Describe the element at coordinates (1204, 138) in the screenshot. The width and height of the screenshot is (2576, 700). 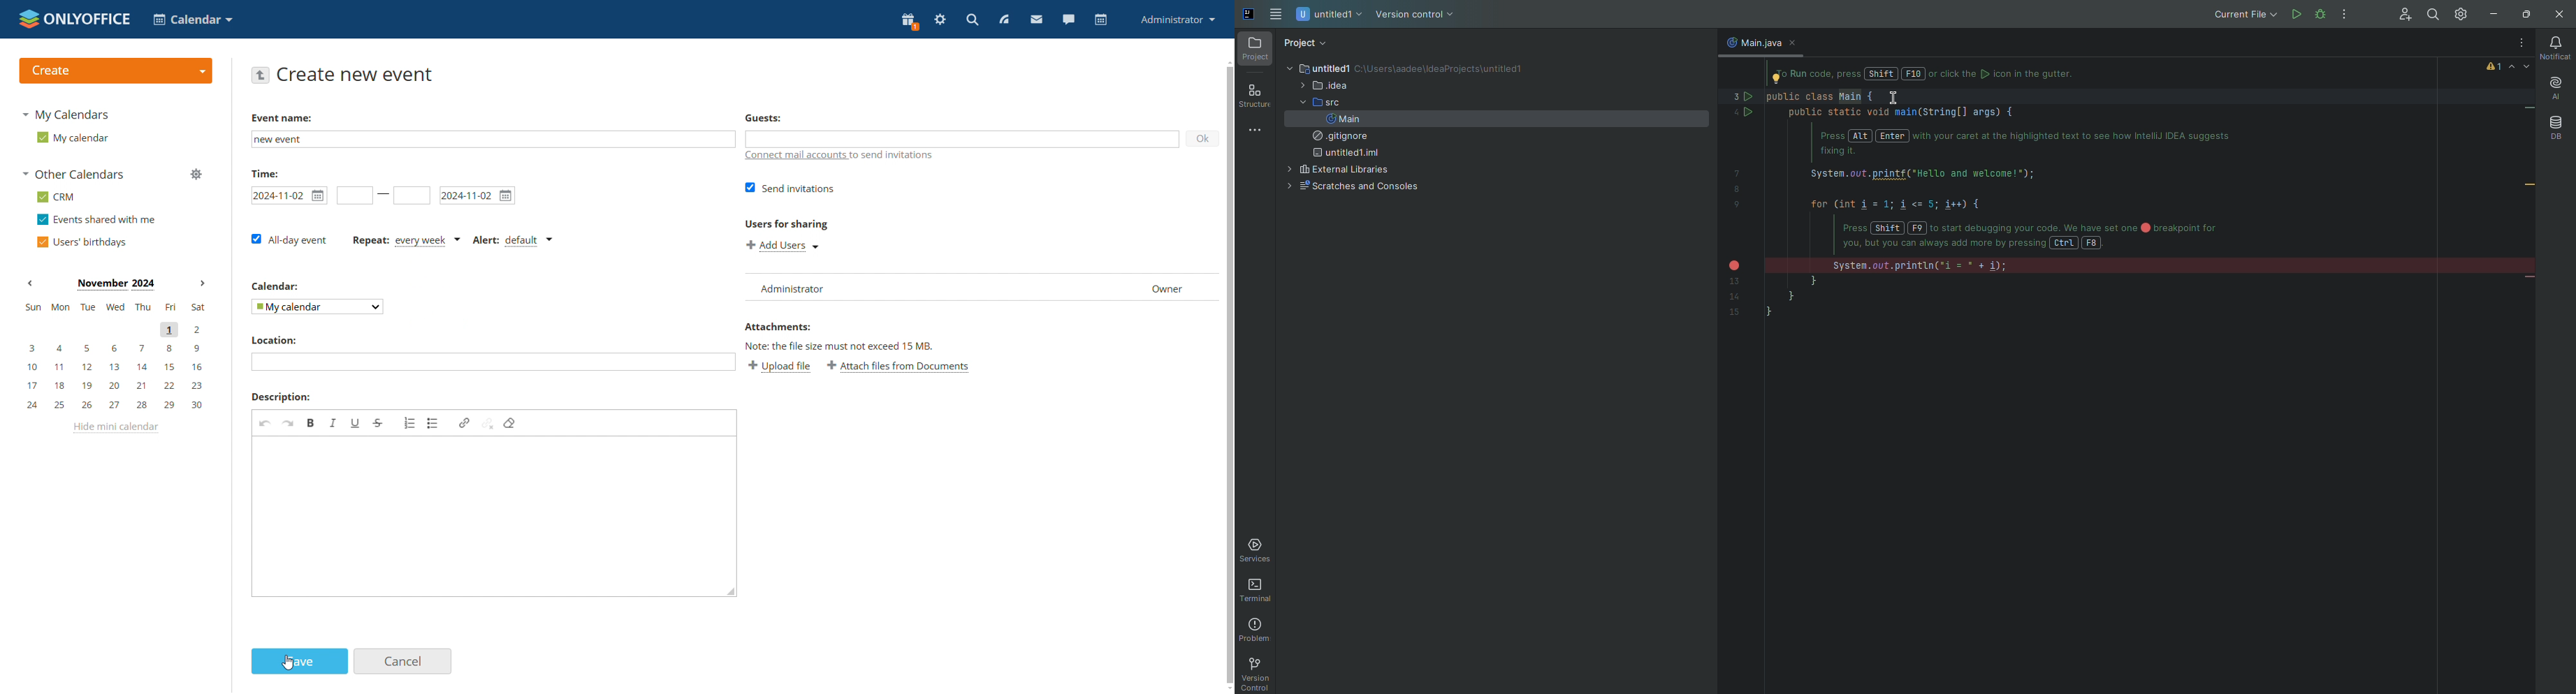
I see `ok` at that location.